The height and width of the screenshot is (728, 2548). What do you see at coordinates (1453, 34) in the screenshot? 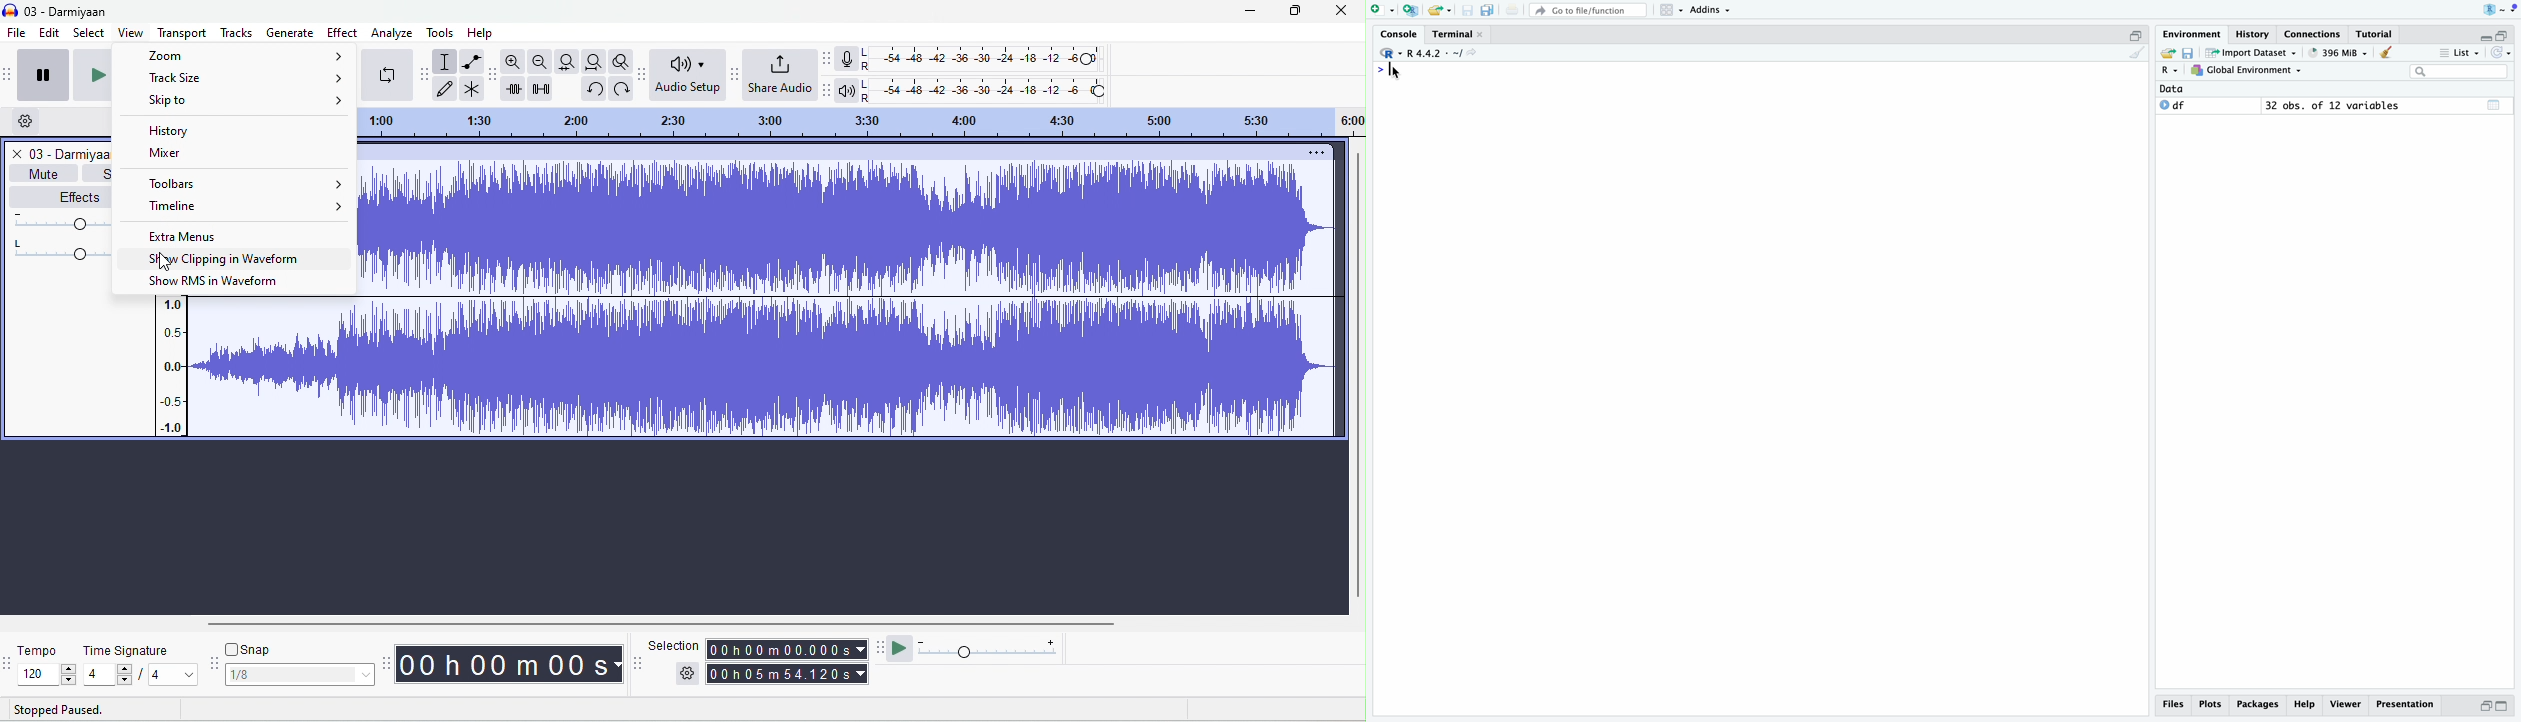
I see `terminal` at bounding box center [1453, 34].